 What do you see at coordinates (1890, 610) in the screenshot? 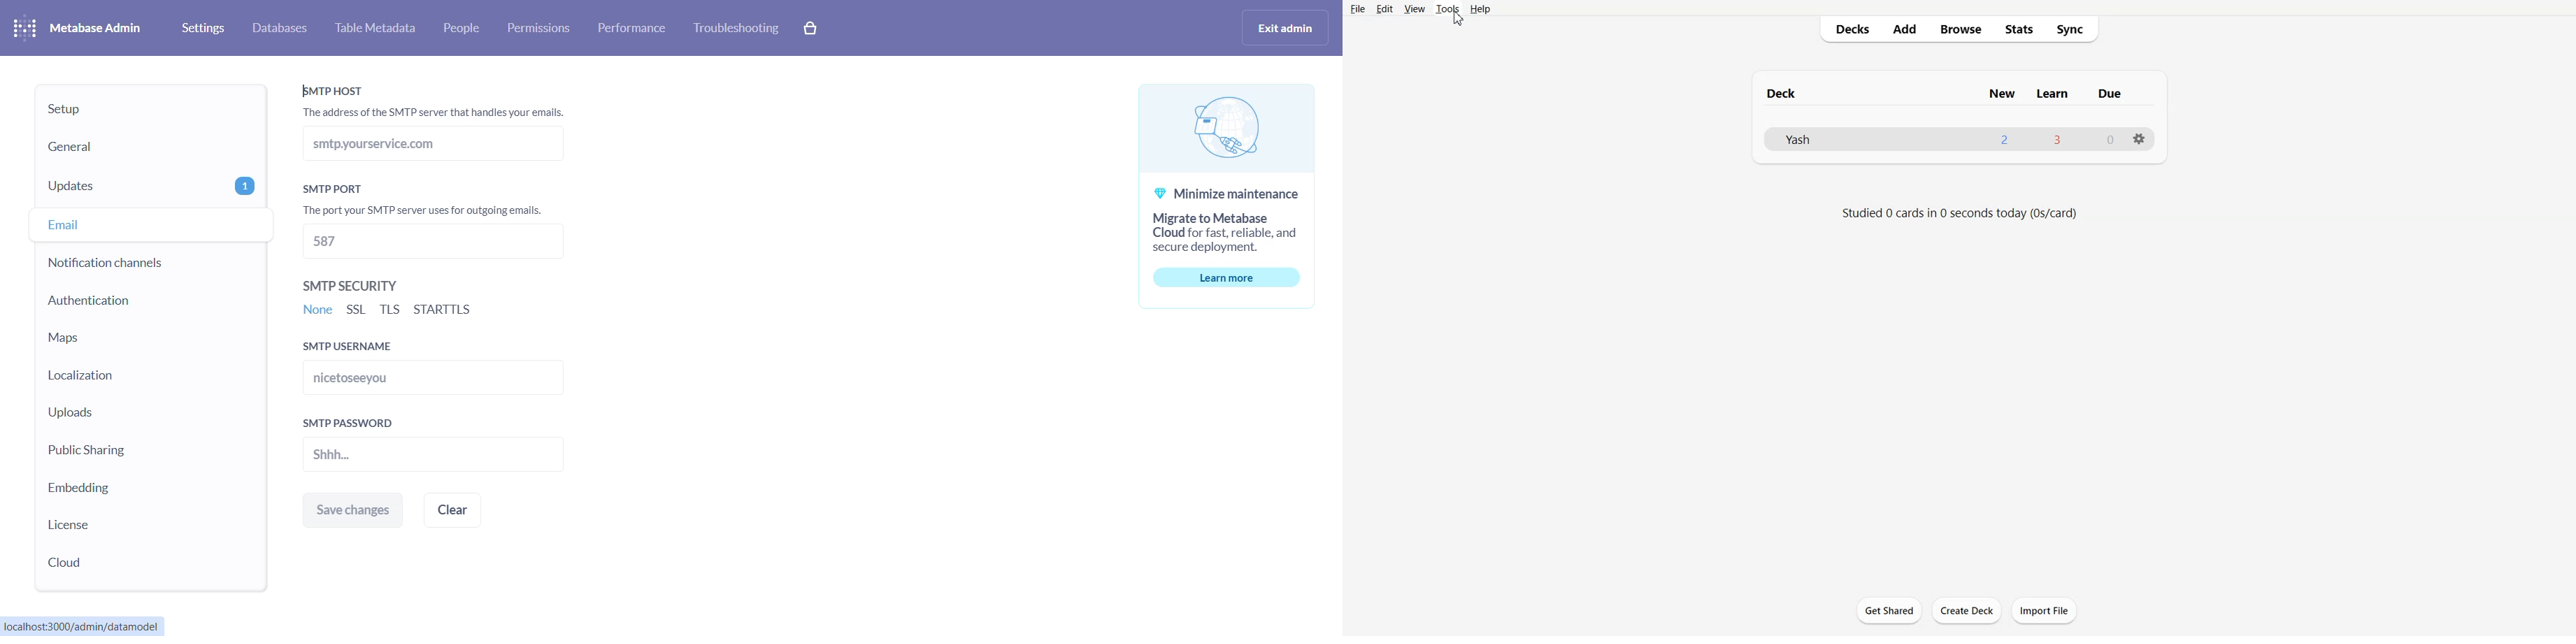
I see `Get Shared` at bounding box center [1890, 610].